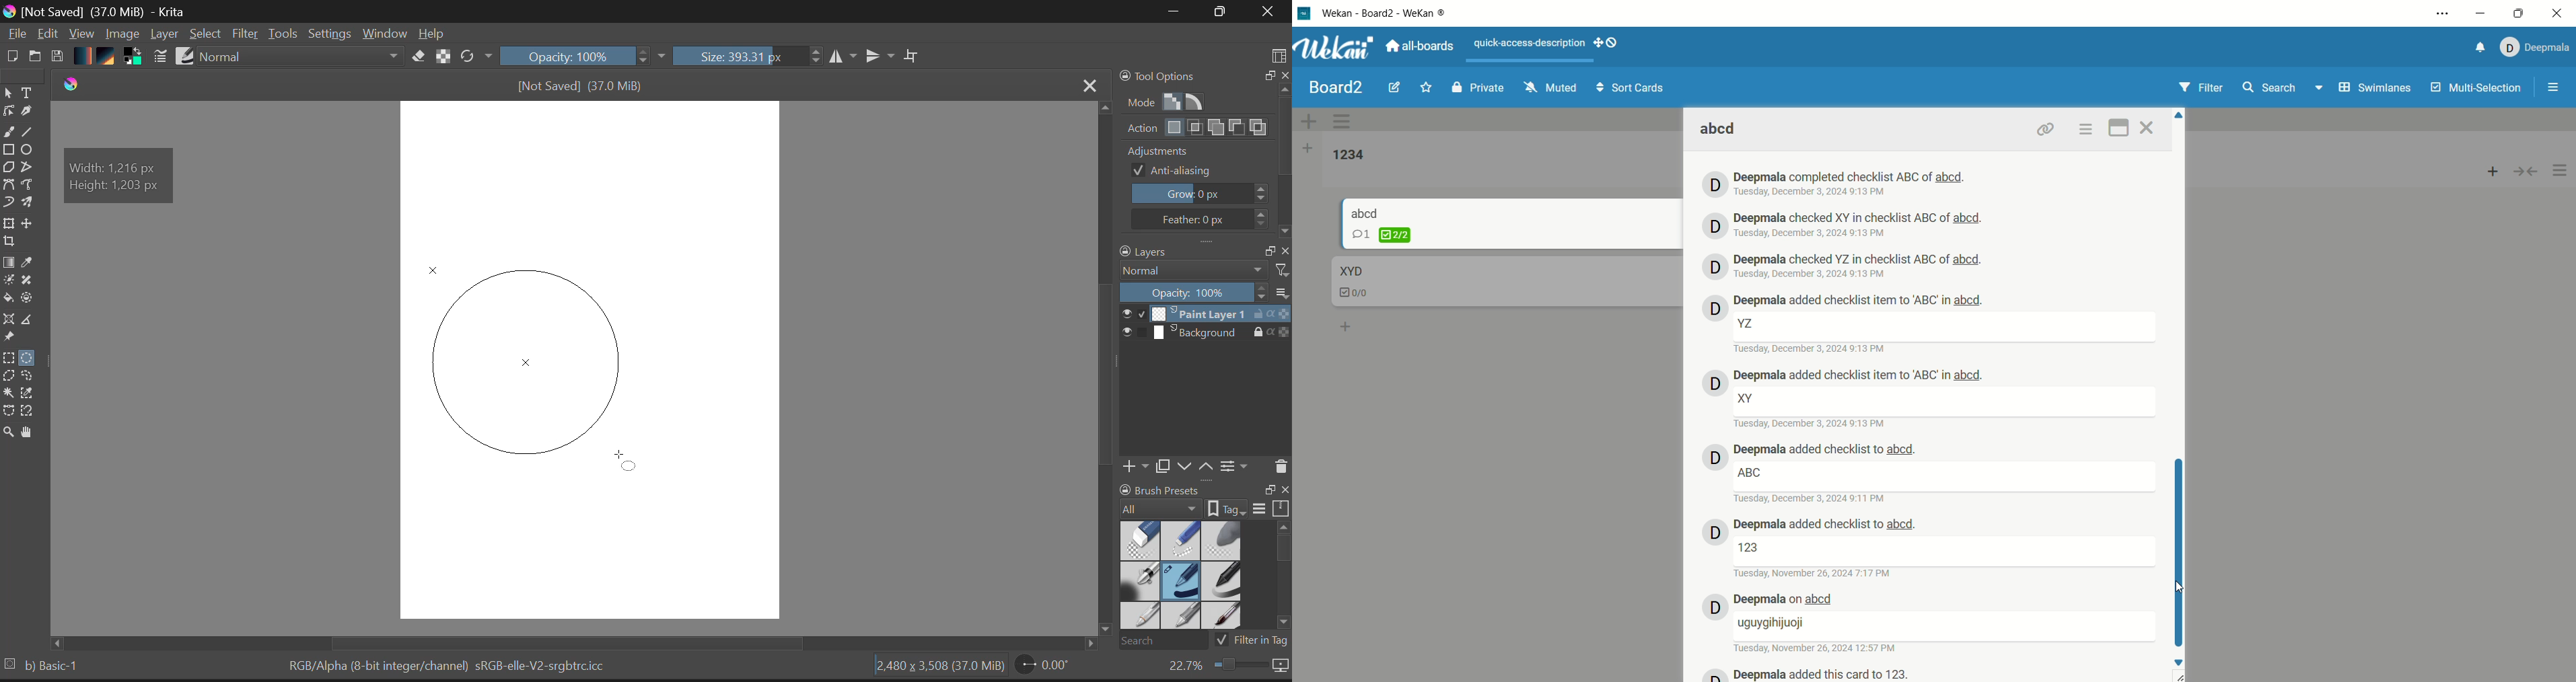  I want to click on options, so click(2085, 129).